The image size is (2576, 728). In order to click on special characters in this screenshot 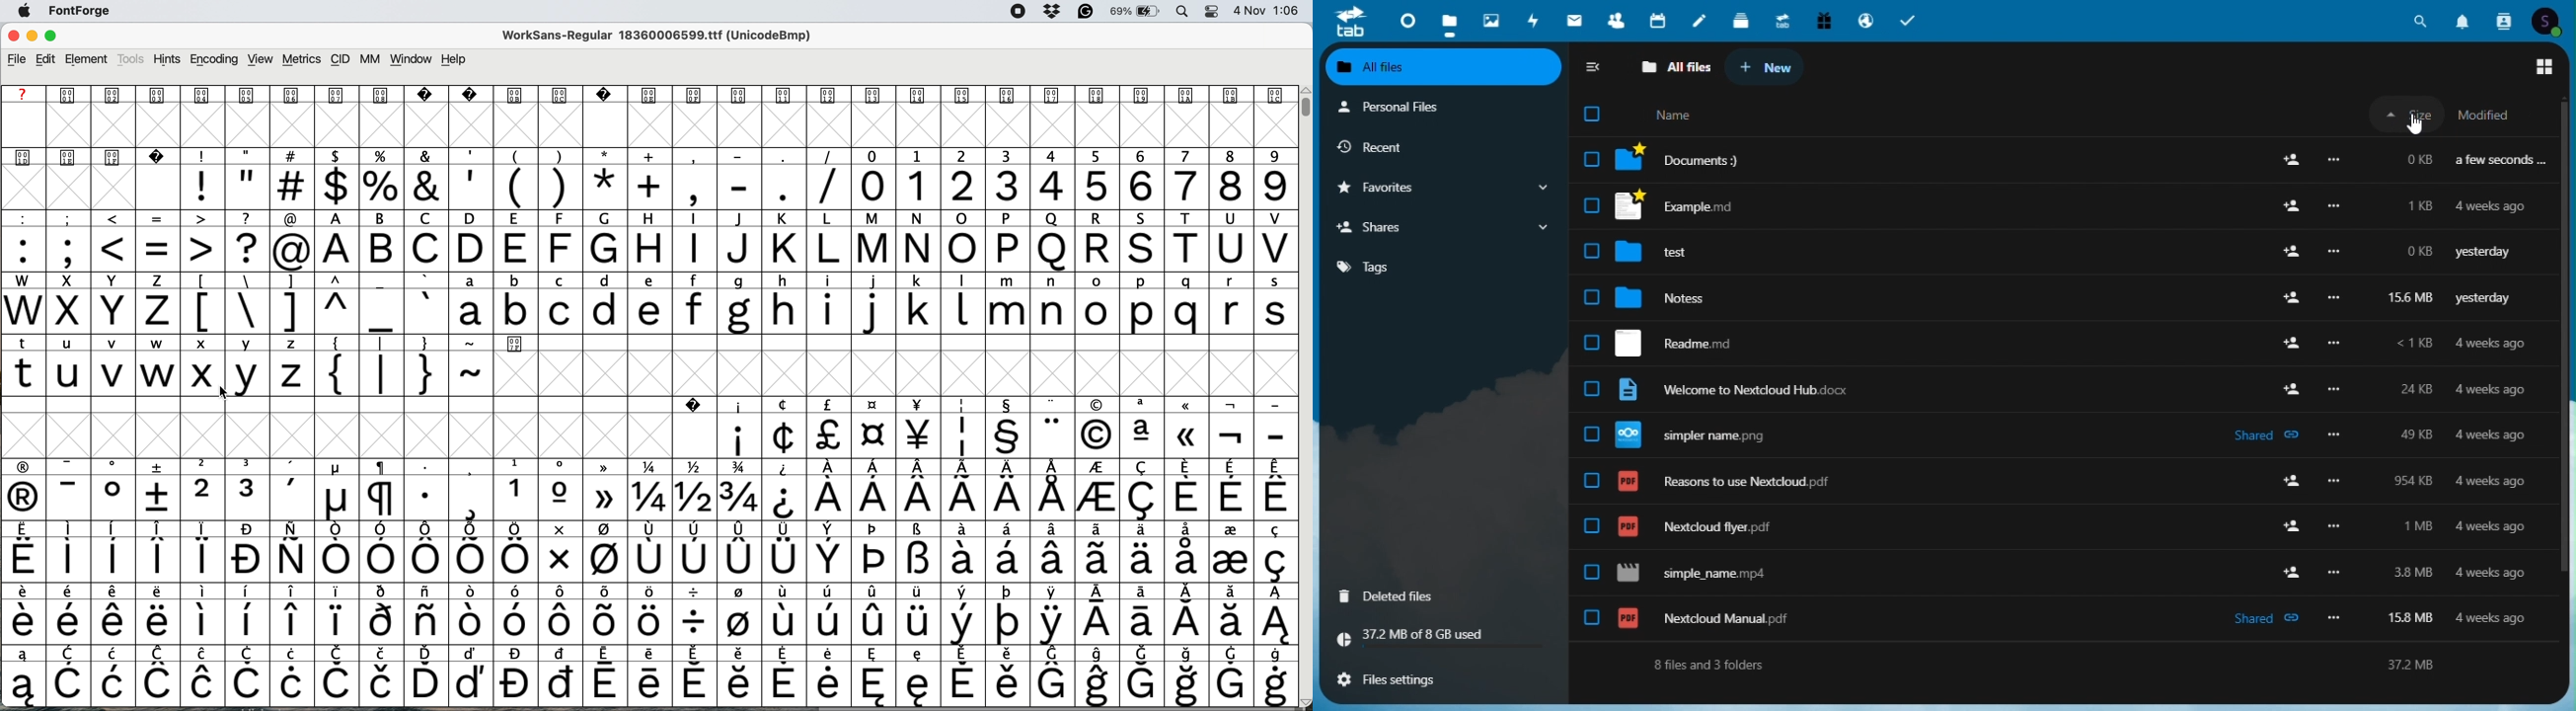, I will do `click(652, 653)`.